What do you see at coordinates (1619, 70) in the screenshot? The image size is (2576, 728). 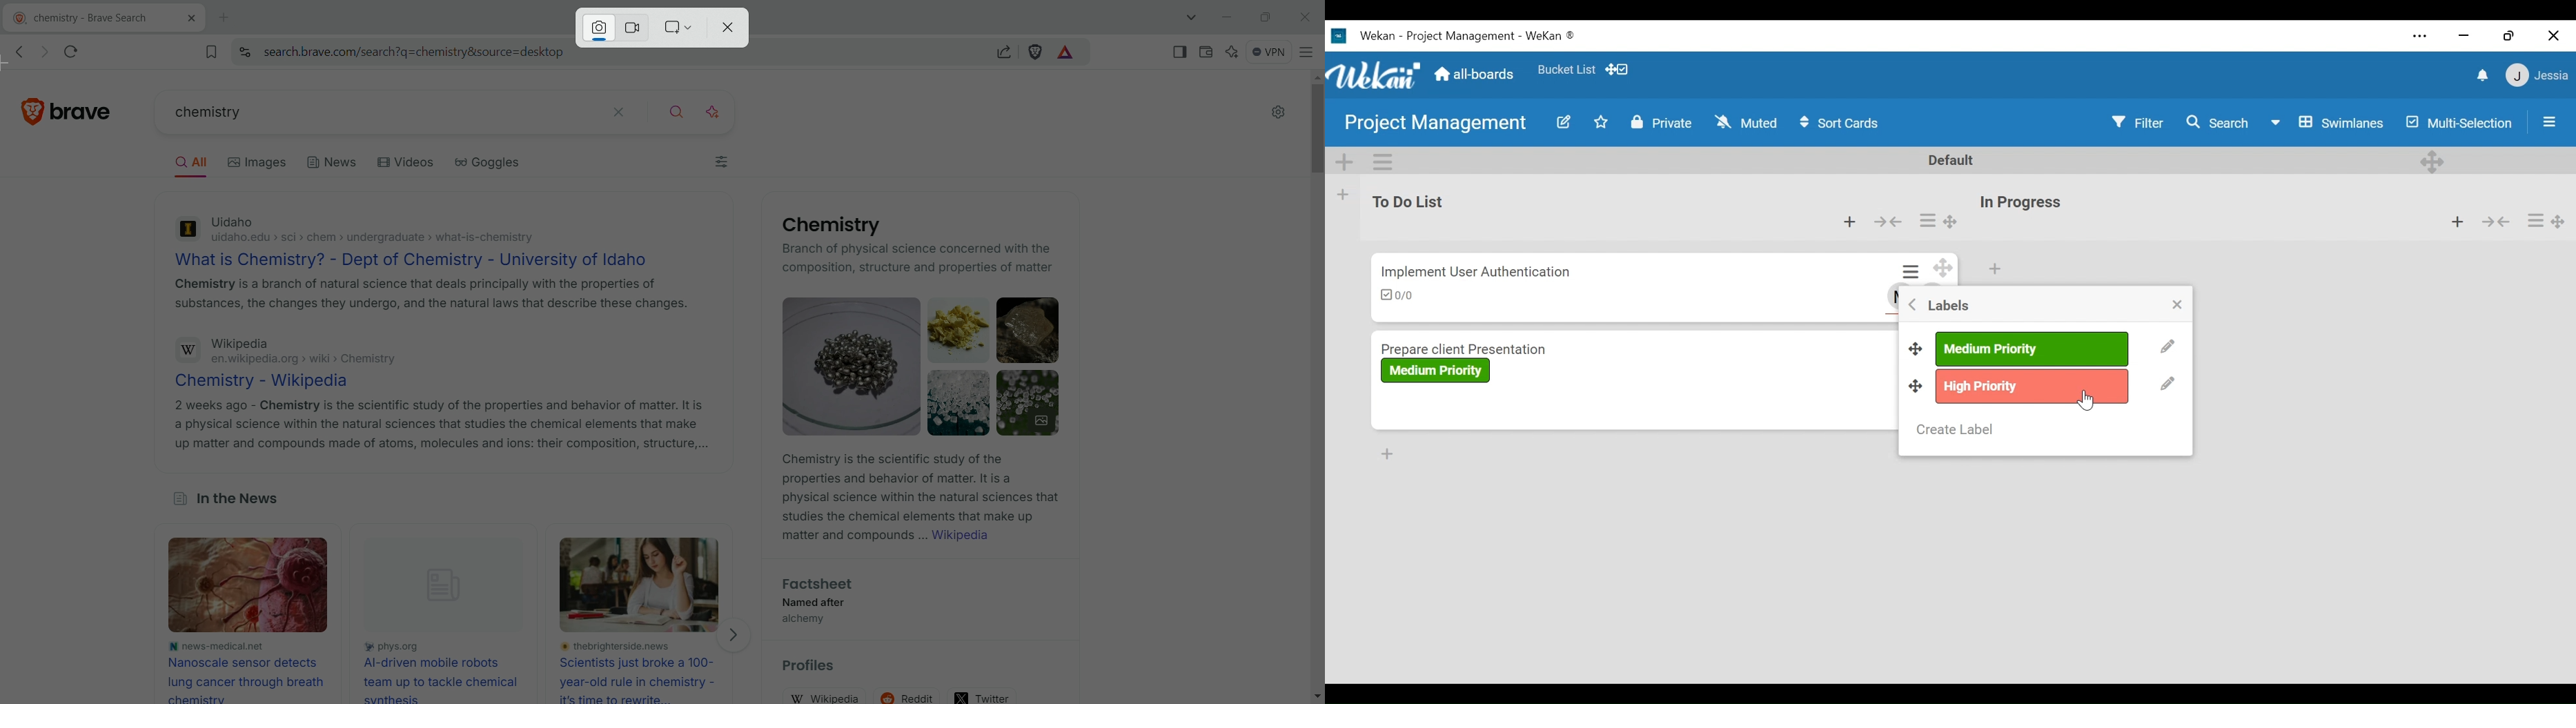 I see `Show desktop drag handles` at bounding box center [1619, 70].